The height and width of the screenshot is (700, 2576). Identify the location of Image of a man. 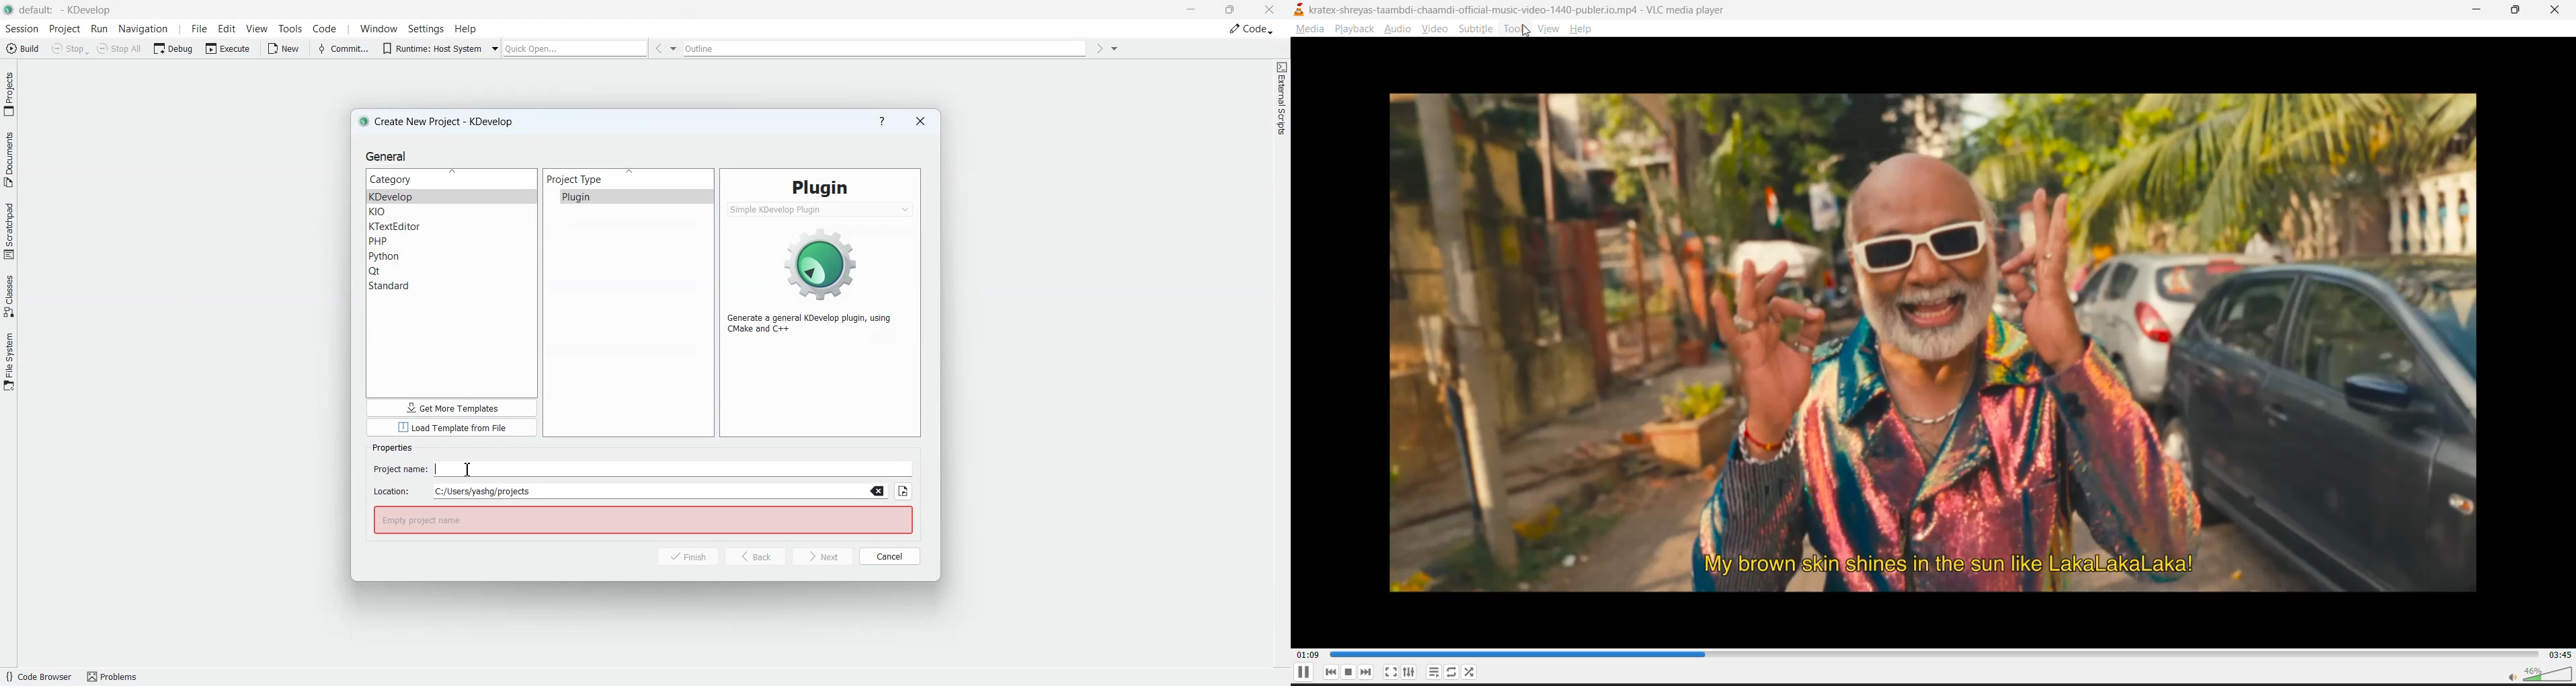
(1938, 293).